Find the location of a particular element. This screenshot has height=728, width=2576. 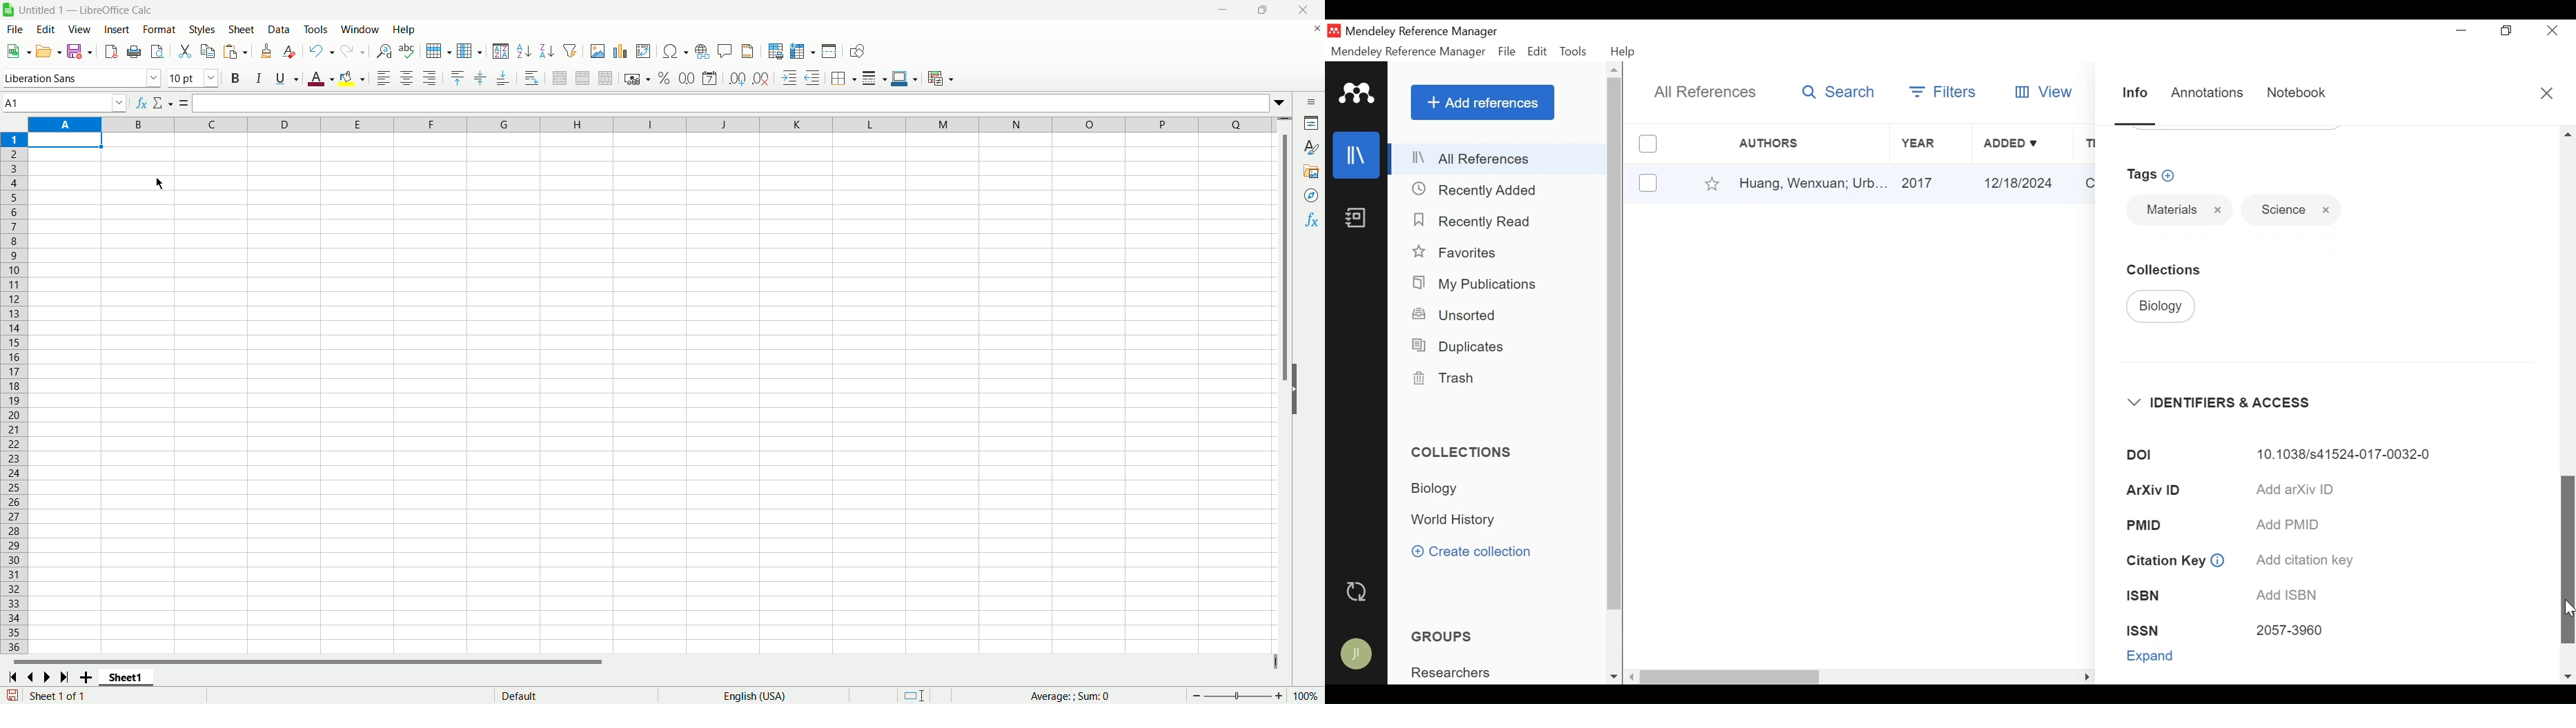

Open is located at coordinates (48, 53).